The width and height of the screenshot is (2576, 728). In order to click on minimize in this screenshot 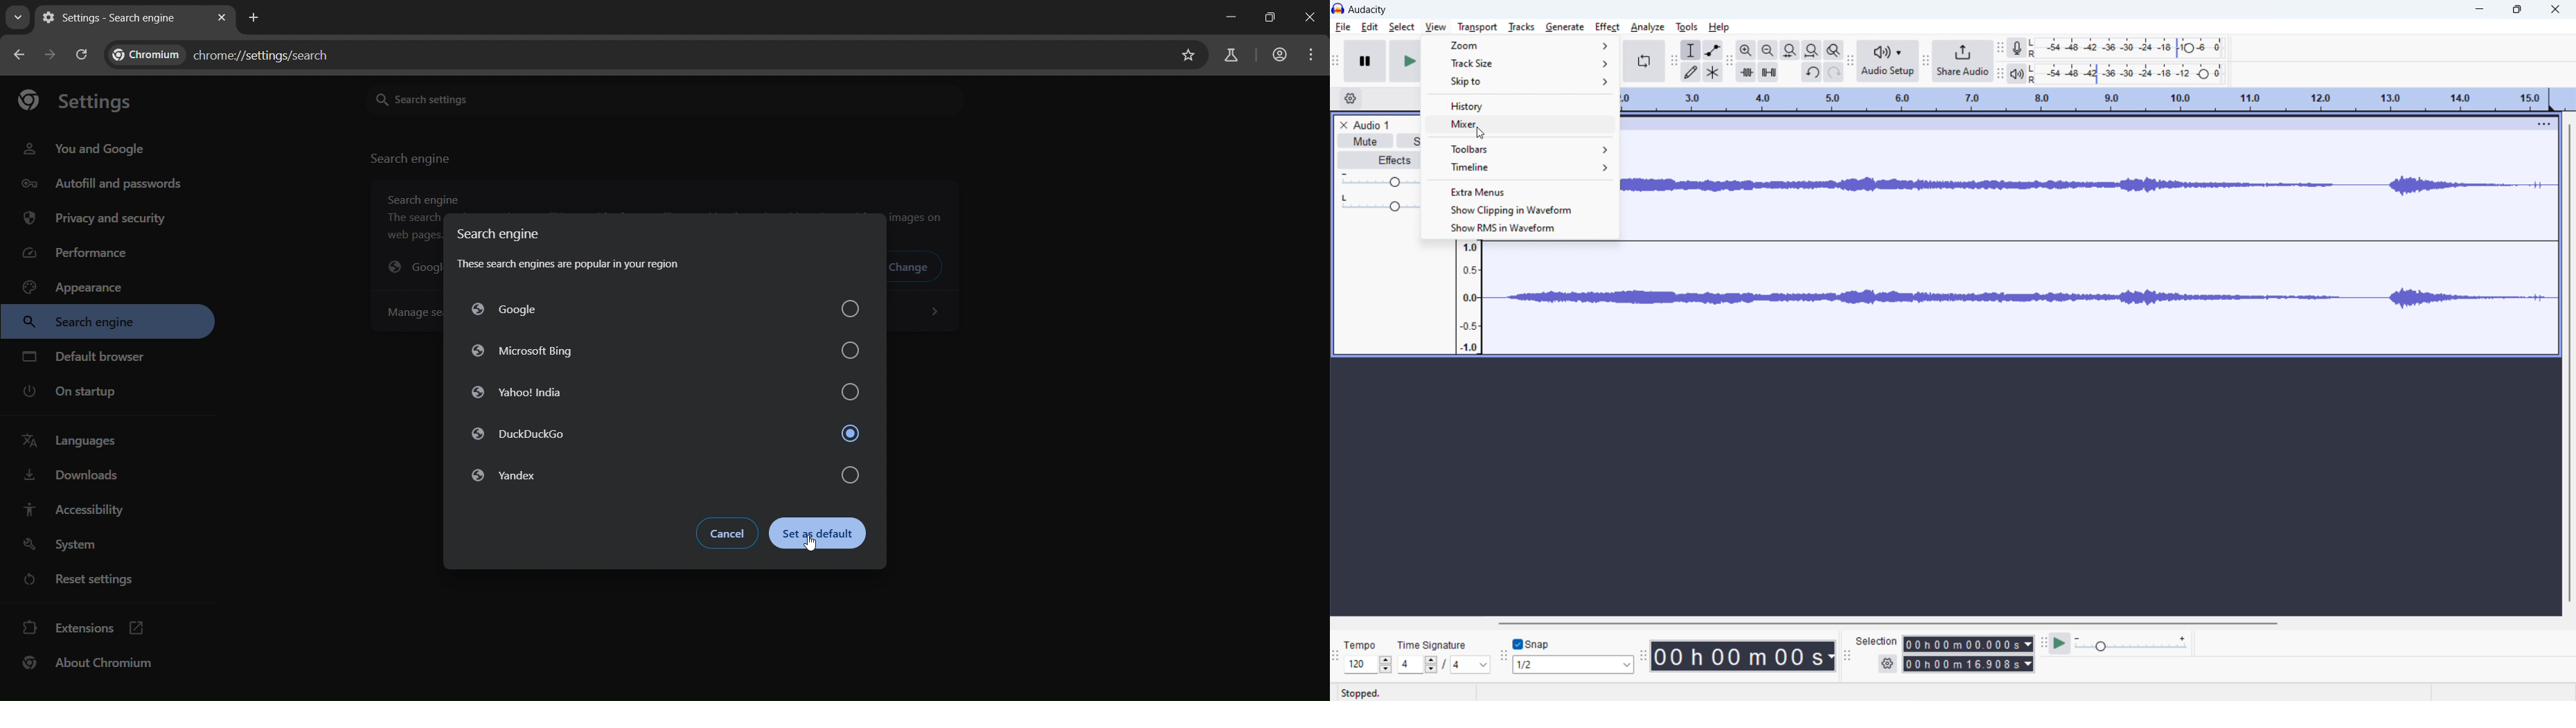, I will do `click(2481, 8)`.